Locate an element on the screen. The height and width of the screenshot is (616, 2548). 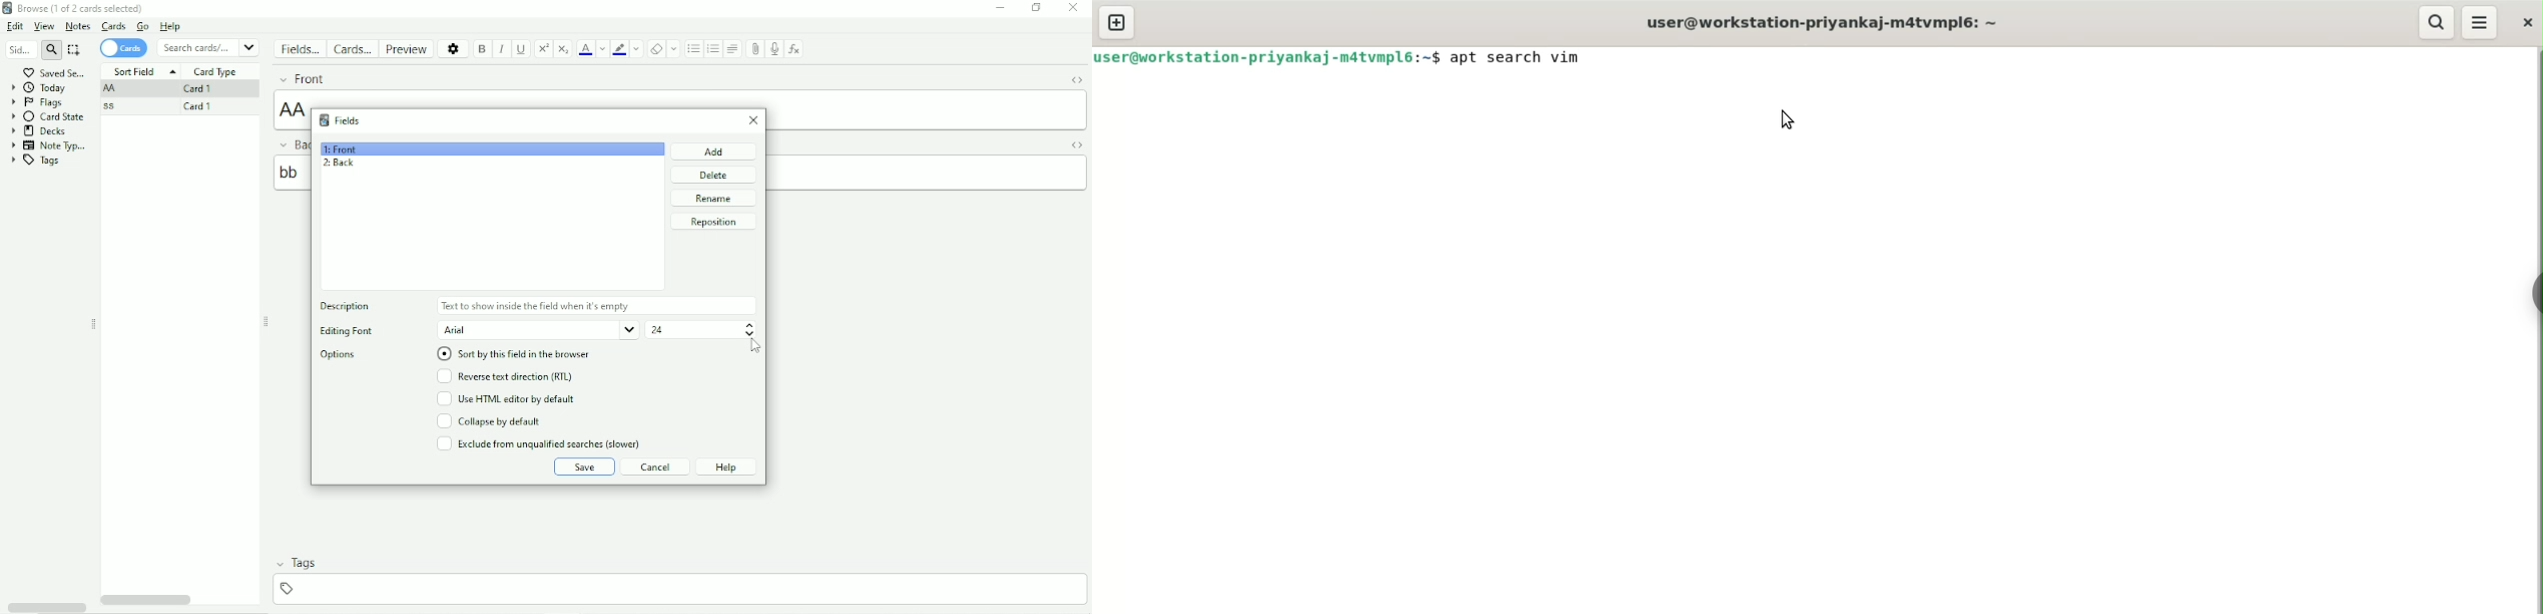
Tags is located at coordinates (305, 563).